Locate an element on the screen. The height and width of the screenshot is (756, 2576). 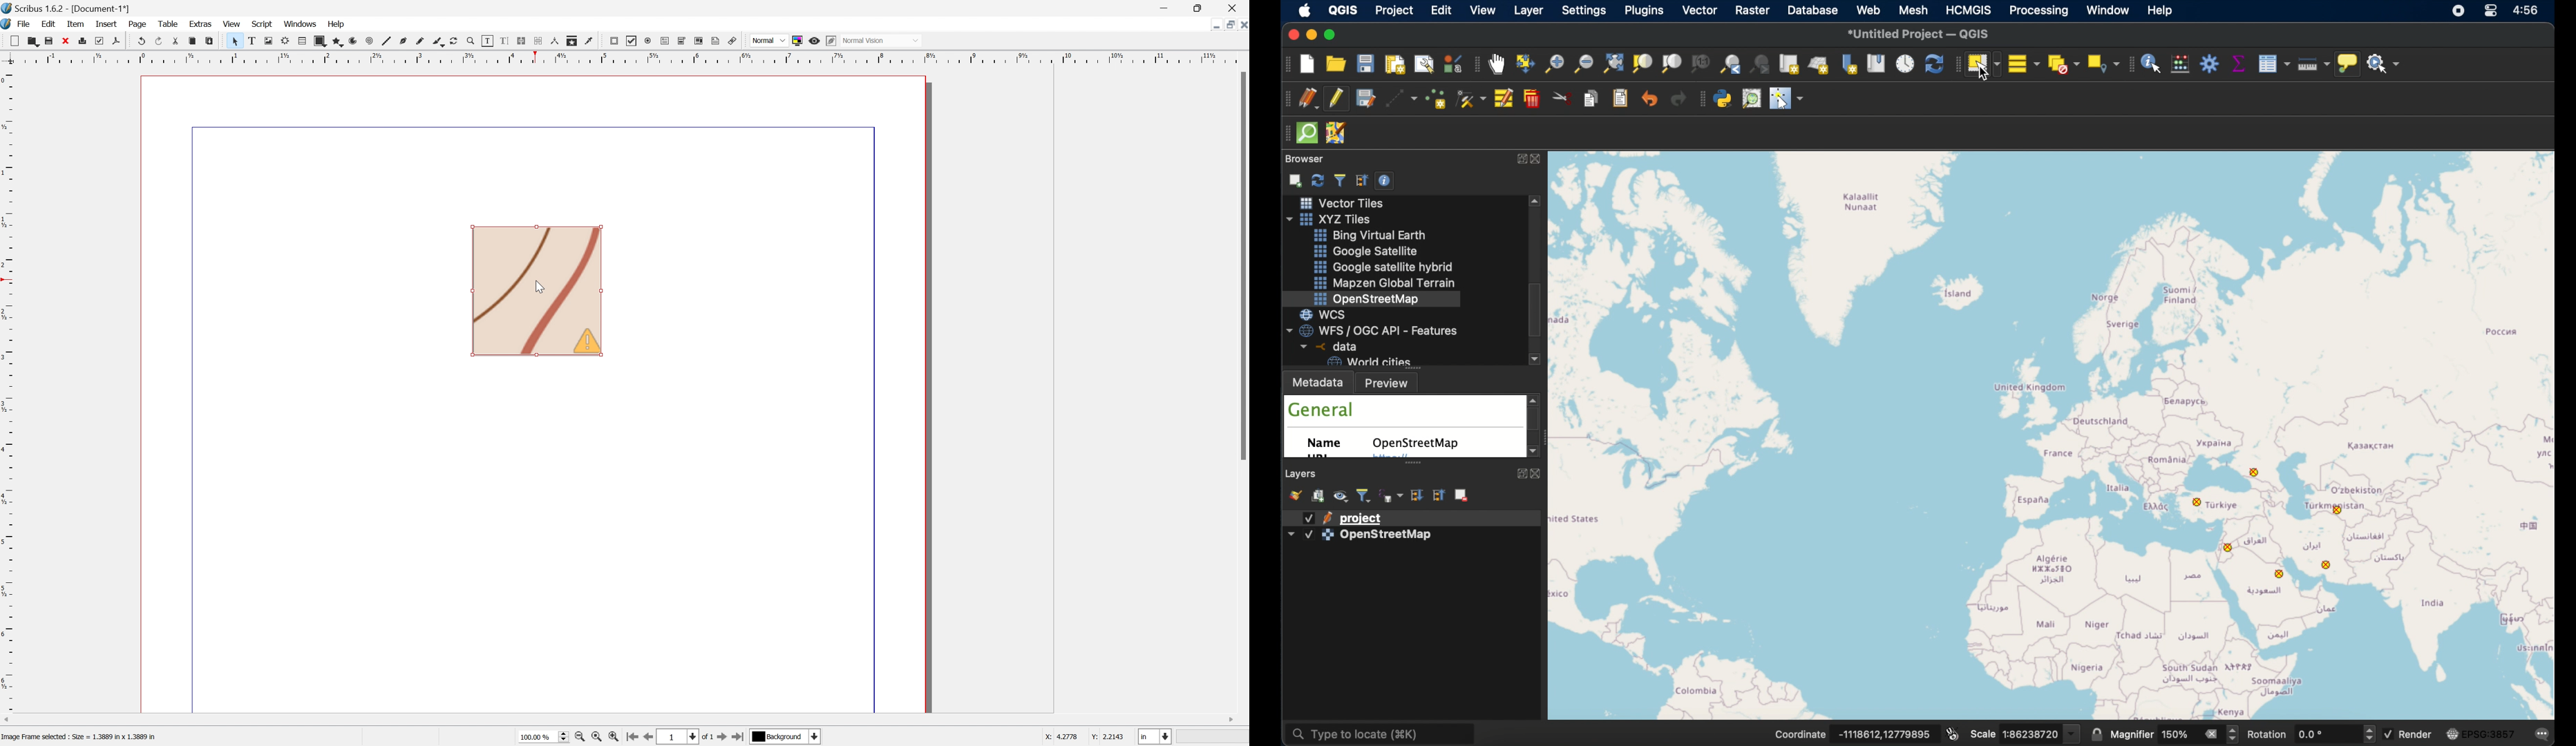
filter legend is located at coordinates (1365, 495).